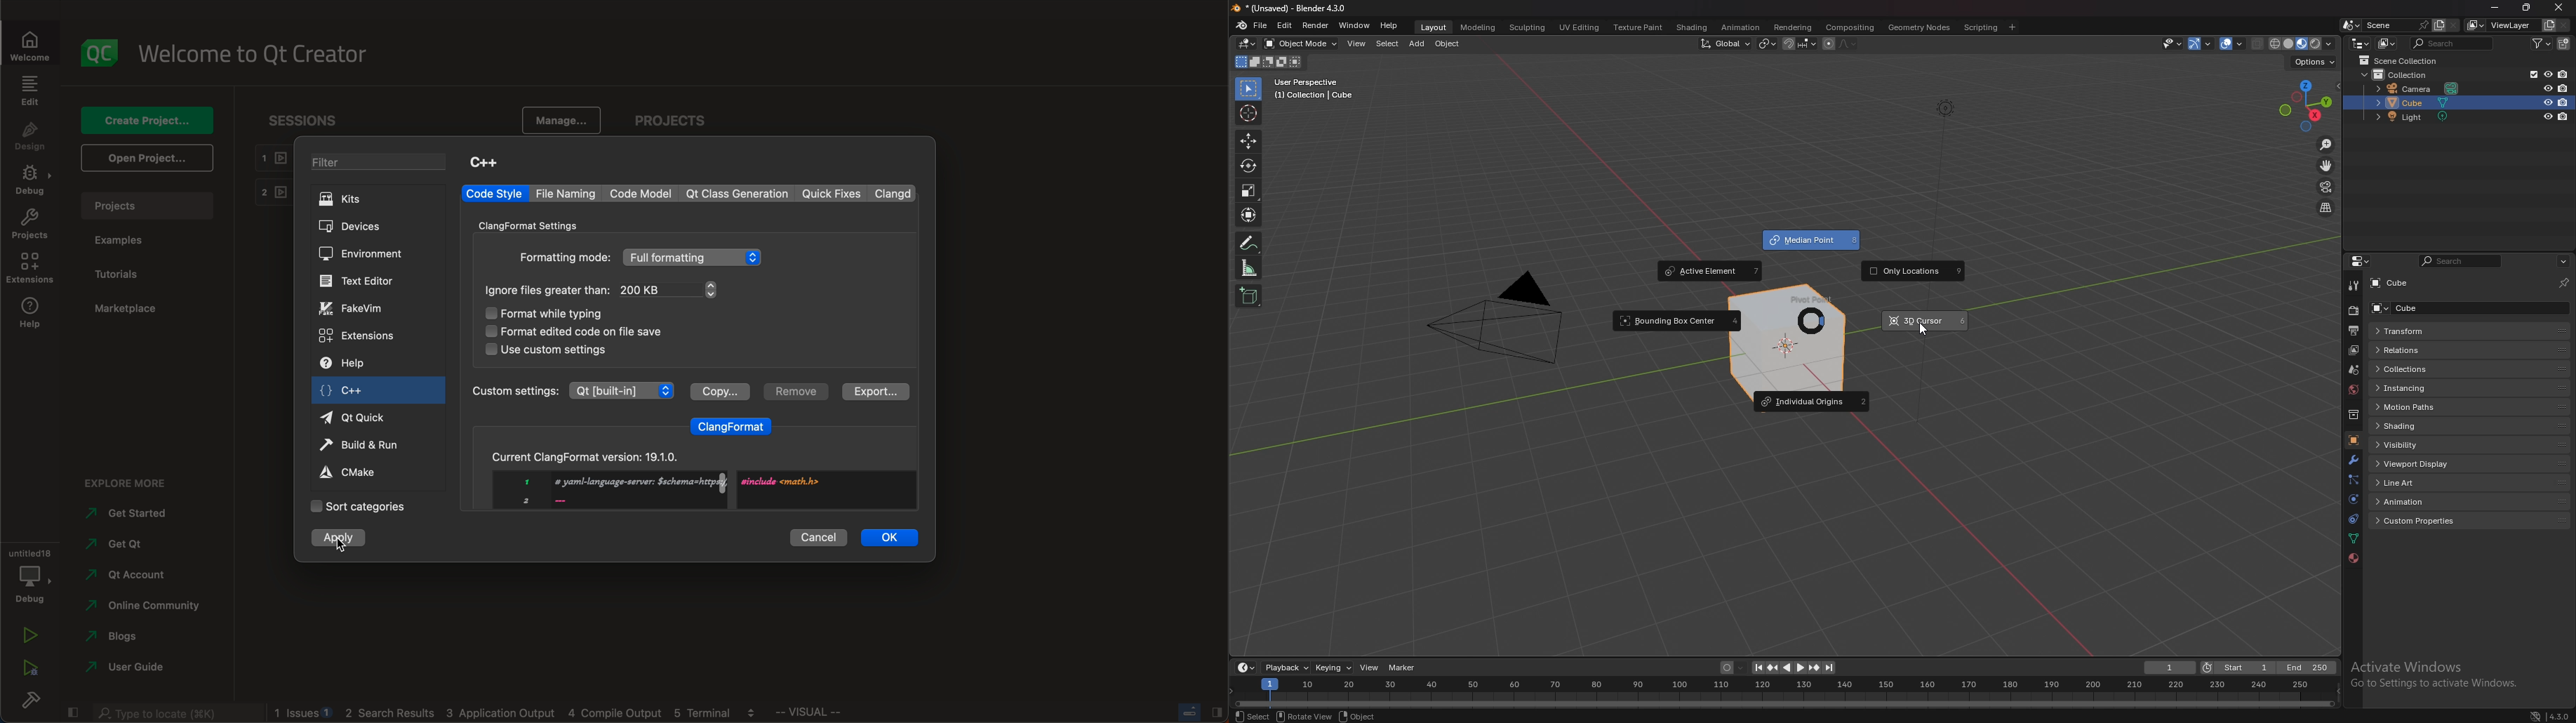  I want to click on selector, so click(1248, 89).